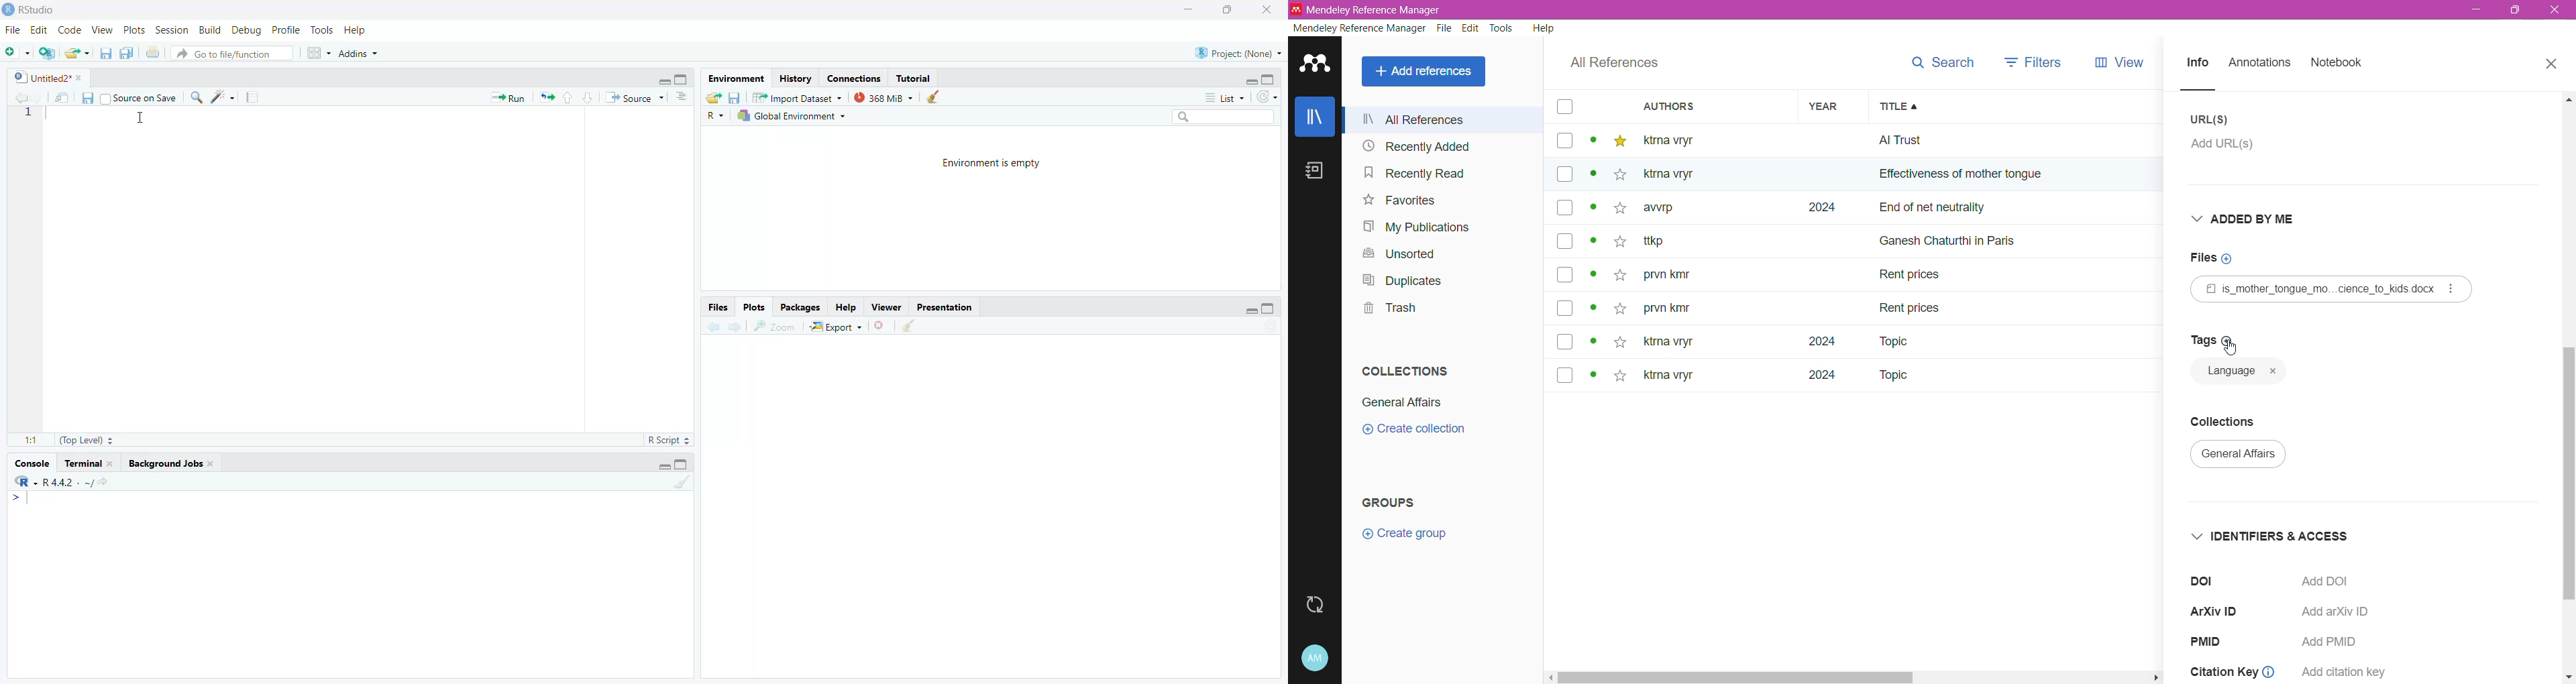 The height and width of the screenshot is (700, 2576). Describe the element at coordinates (1912, 277) in the screenshot. I see `Rent prices` at that location.